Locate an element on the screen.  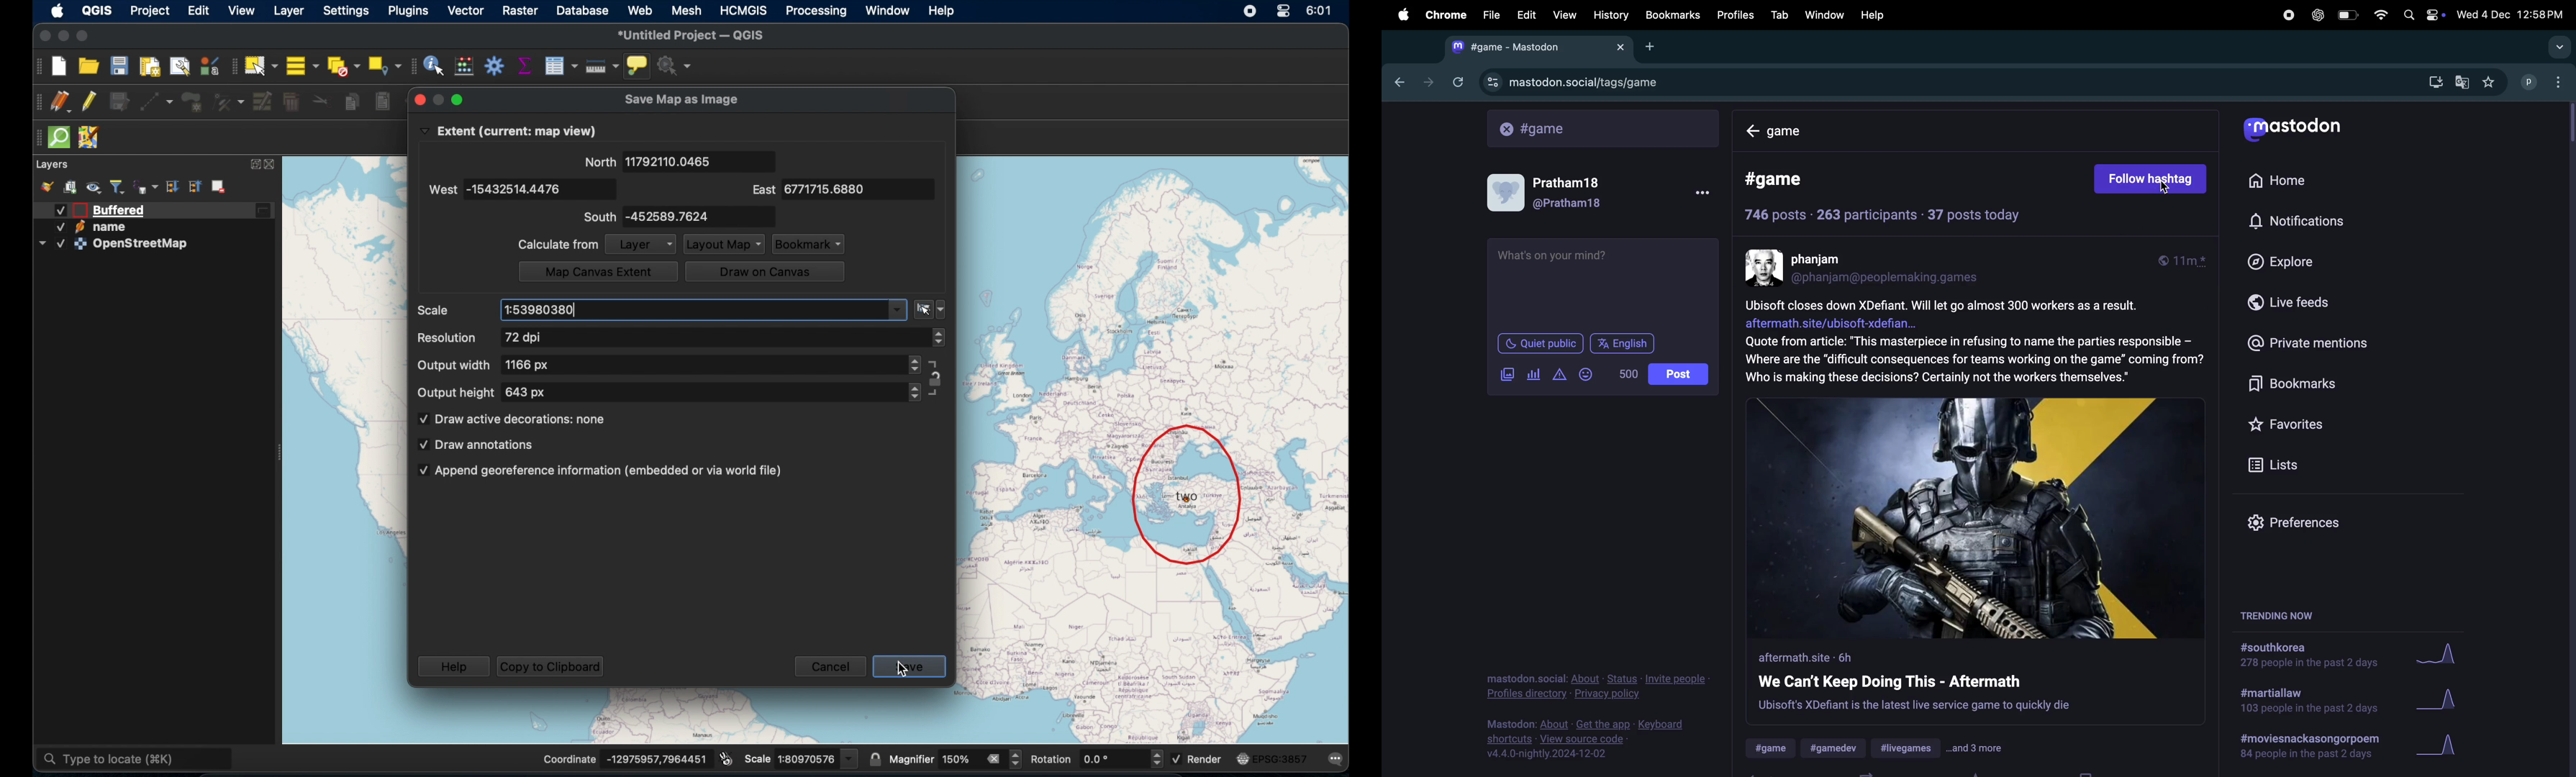
Bookmarks is located at coordinates (2324, 385).